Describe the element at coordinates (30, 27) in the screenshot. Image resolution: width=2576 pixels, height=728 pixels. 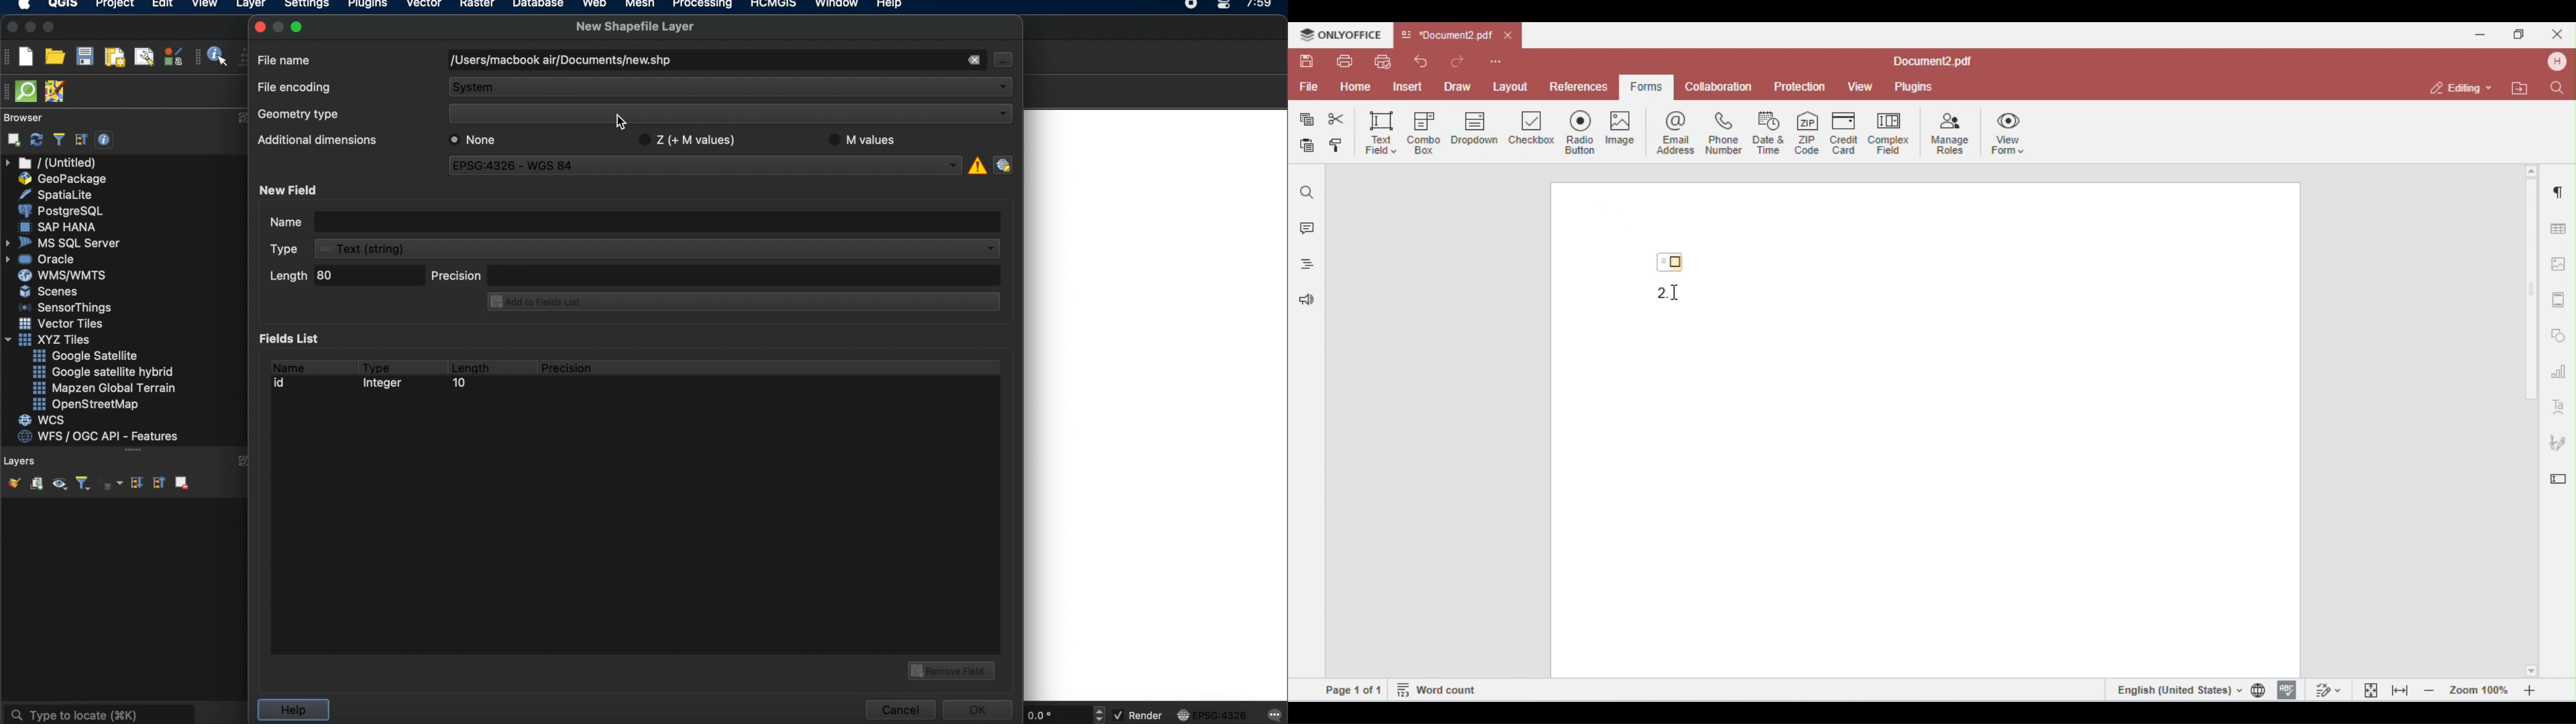
I see `minimize` at that location.